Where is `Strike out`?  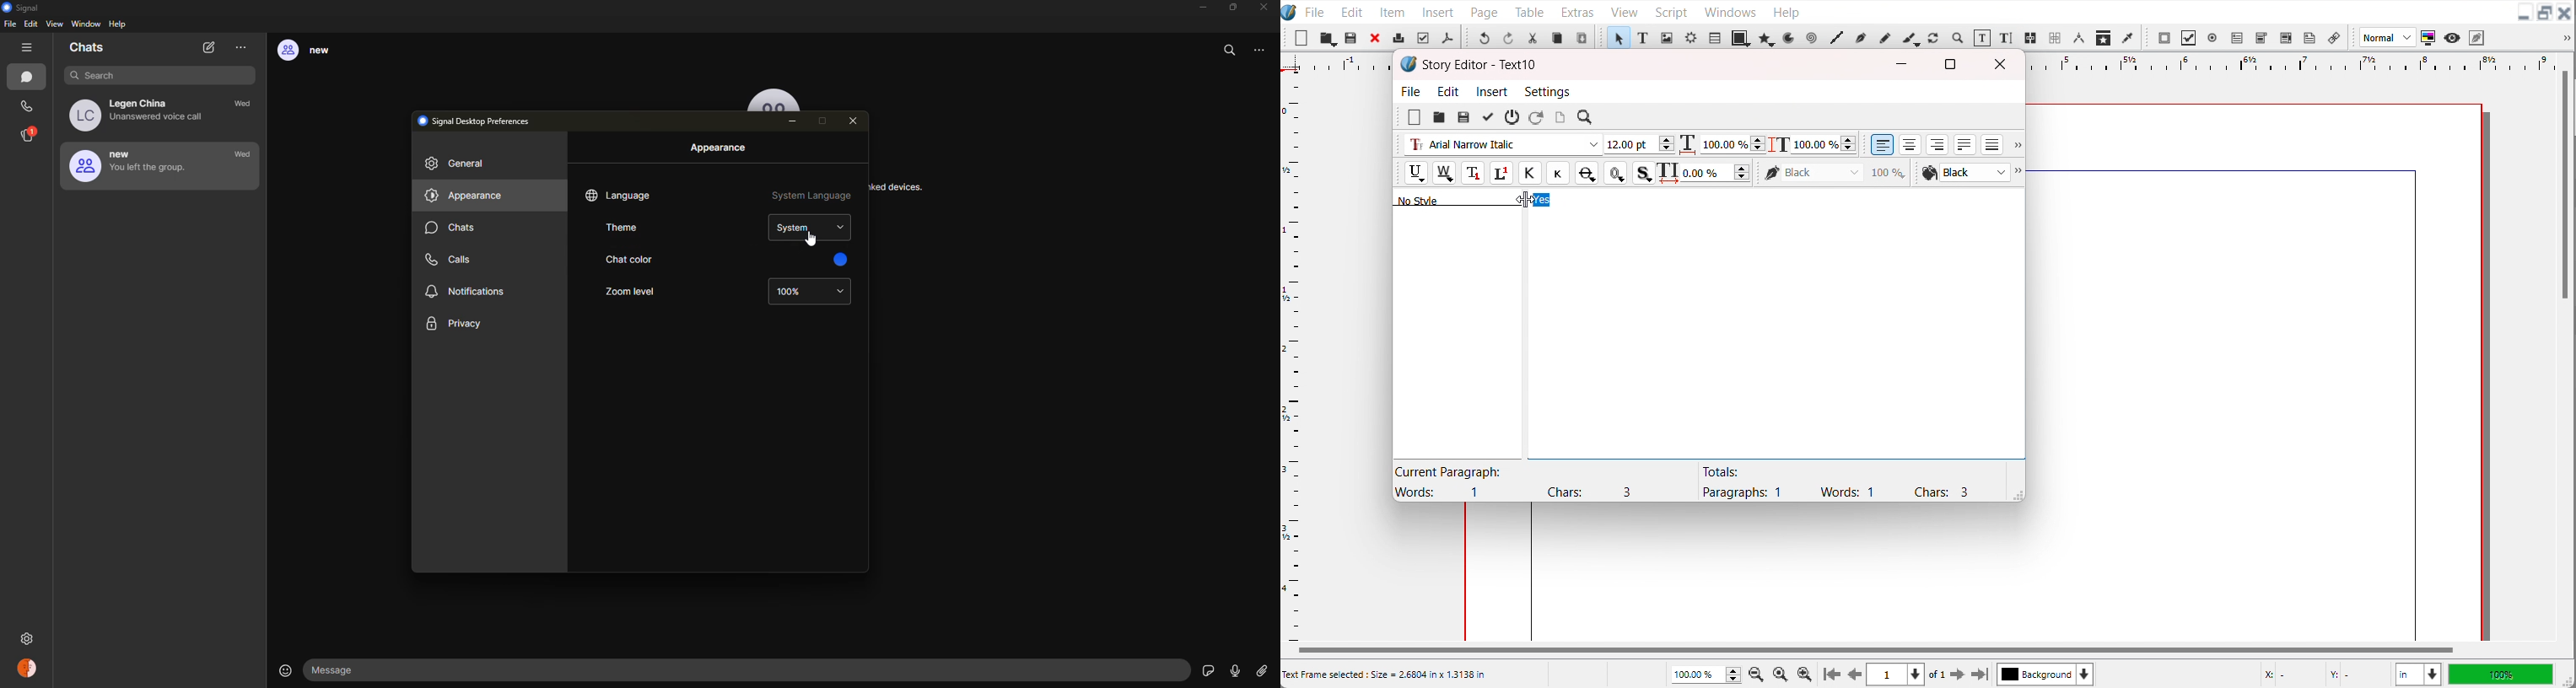 Strike out is located at coordinates (1585, 173).